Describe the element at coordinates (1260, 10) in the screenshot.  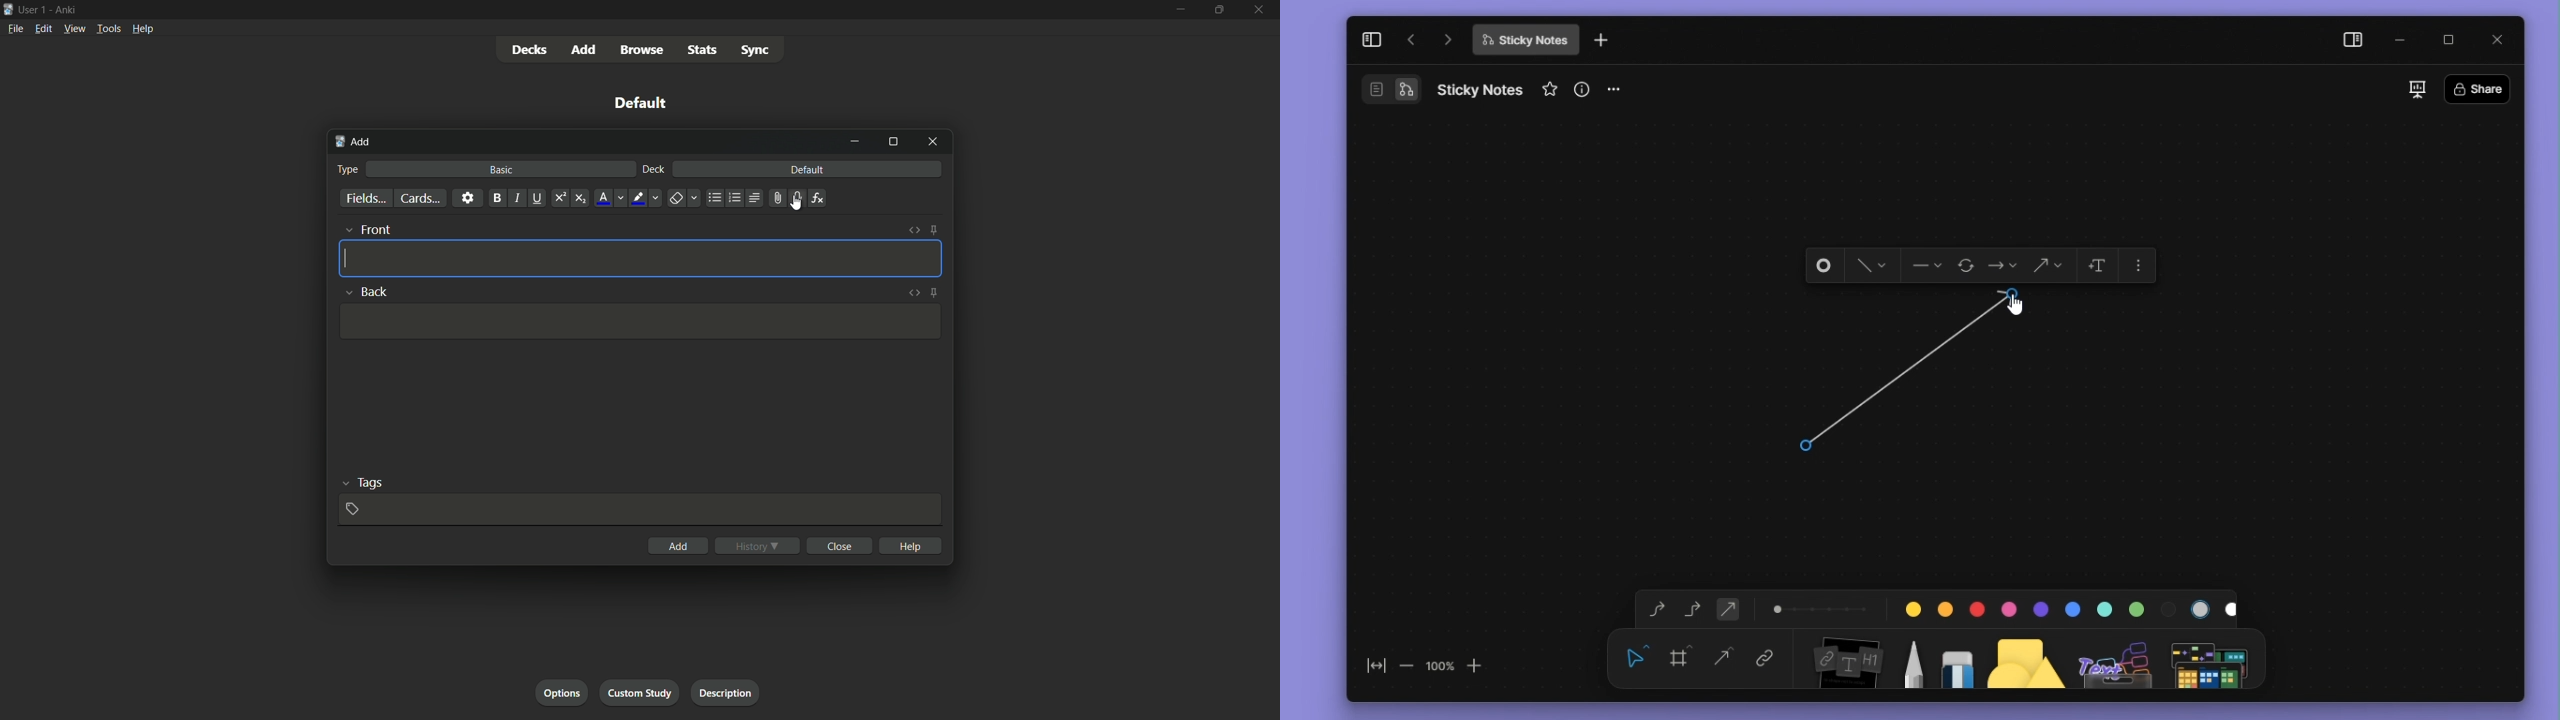
I see `close app` at that location.